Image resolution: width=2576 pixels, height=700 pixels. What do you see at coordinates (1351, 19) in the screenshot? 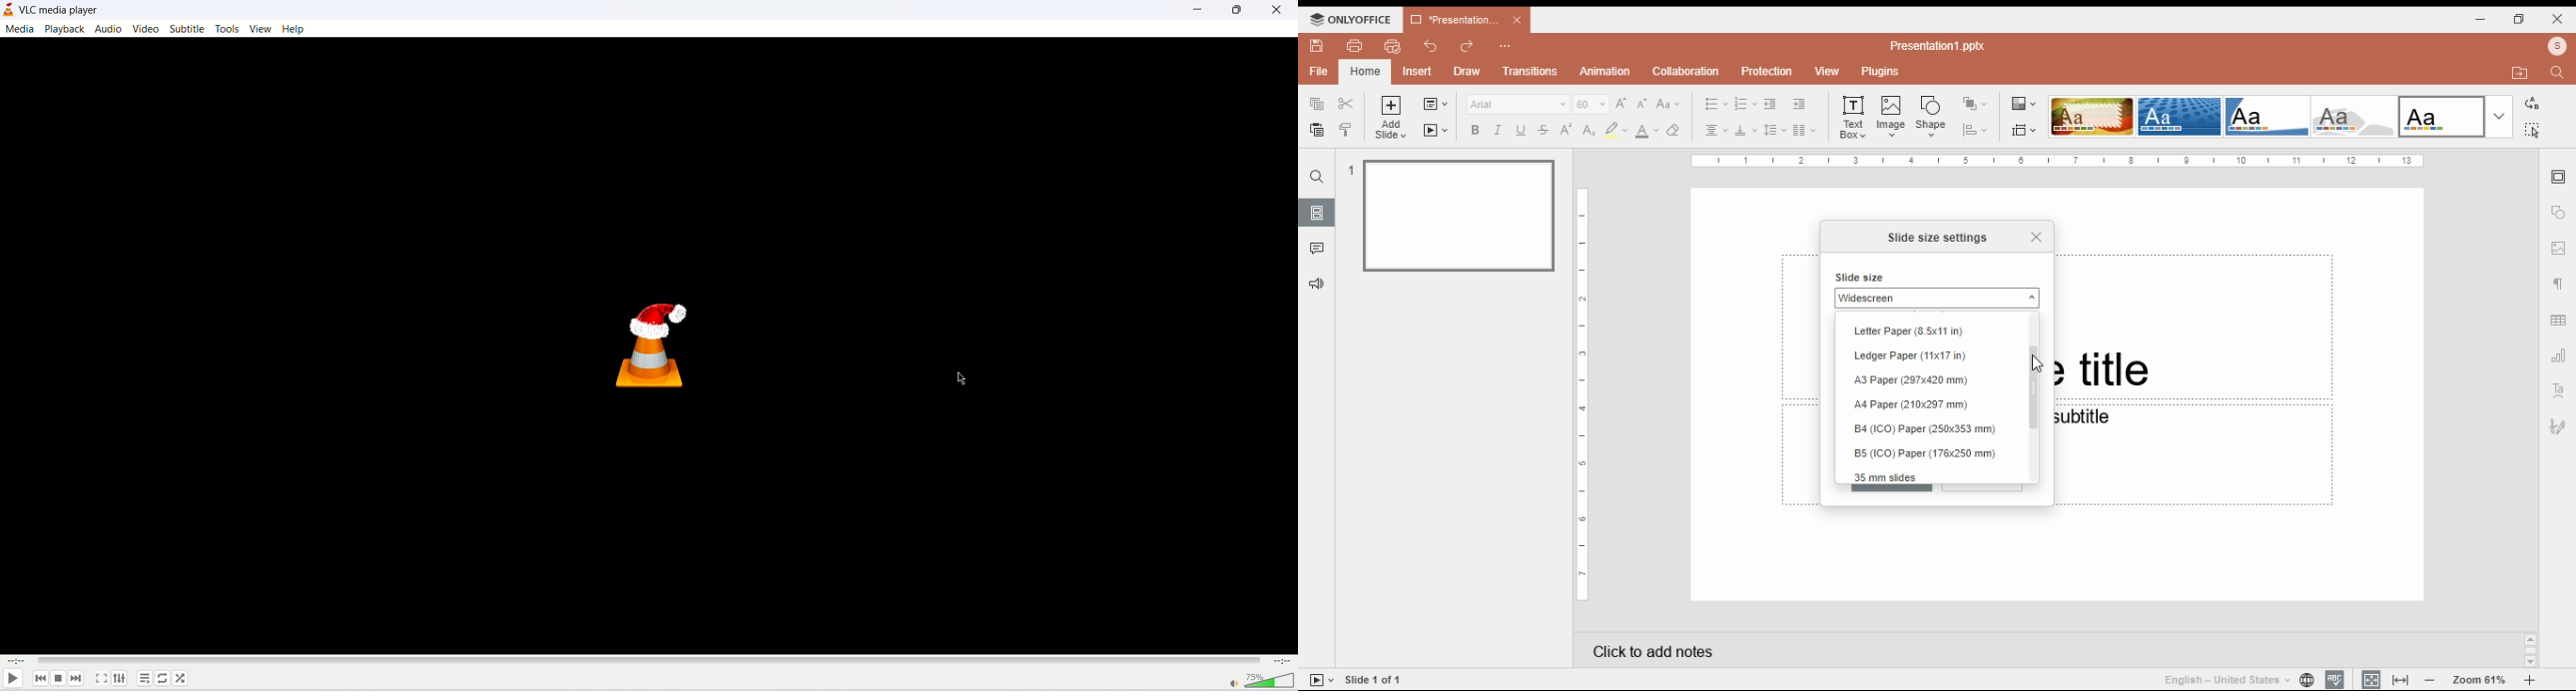
I see `ONLYOFFICE` at bounding box center [1351, 19].